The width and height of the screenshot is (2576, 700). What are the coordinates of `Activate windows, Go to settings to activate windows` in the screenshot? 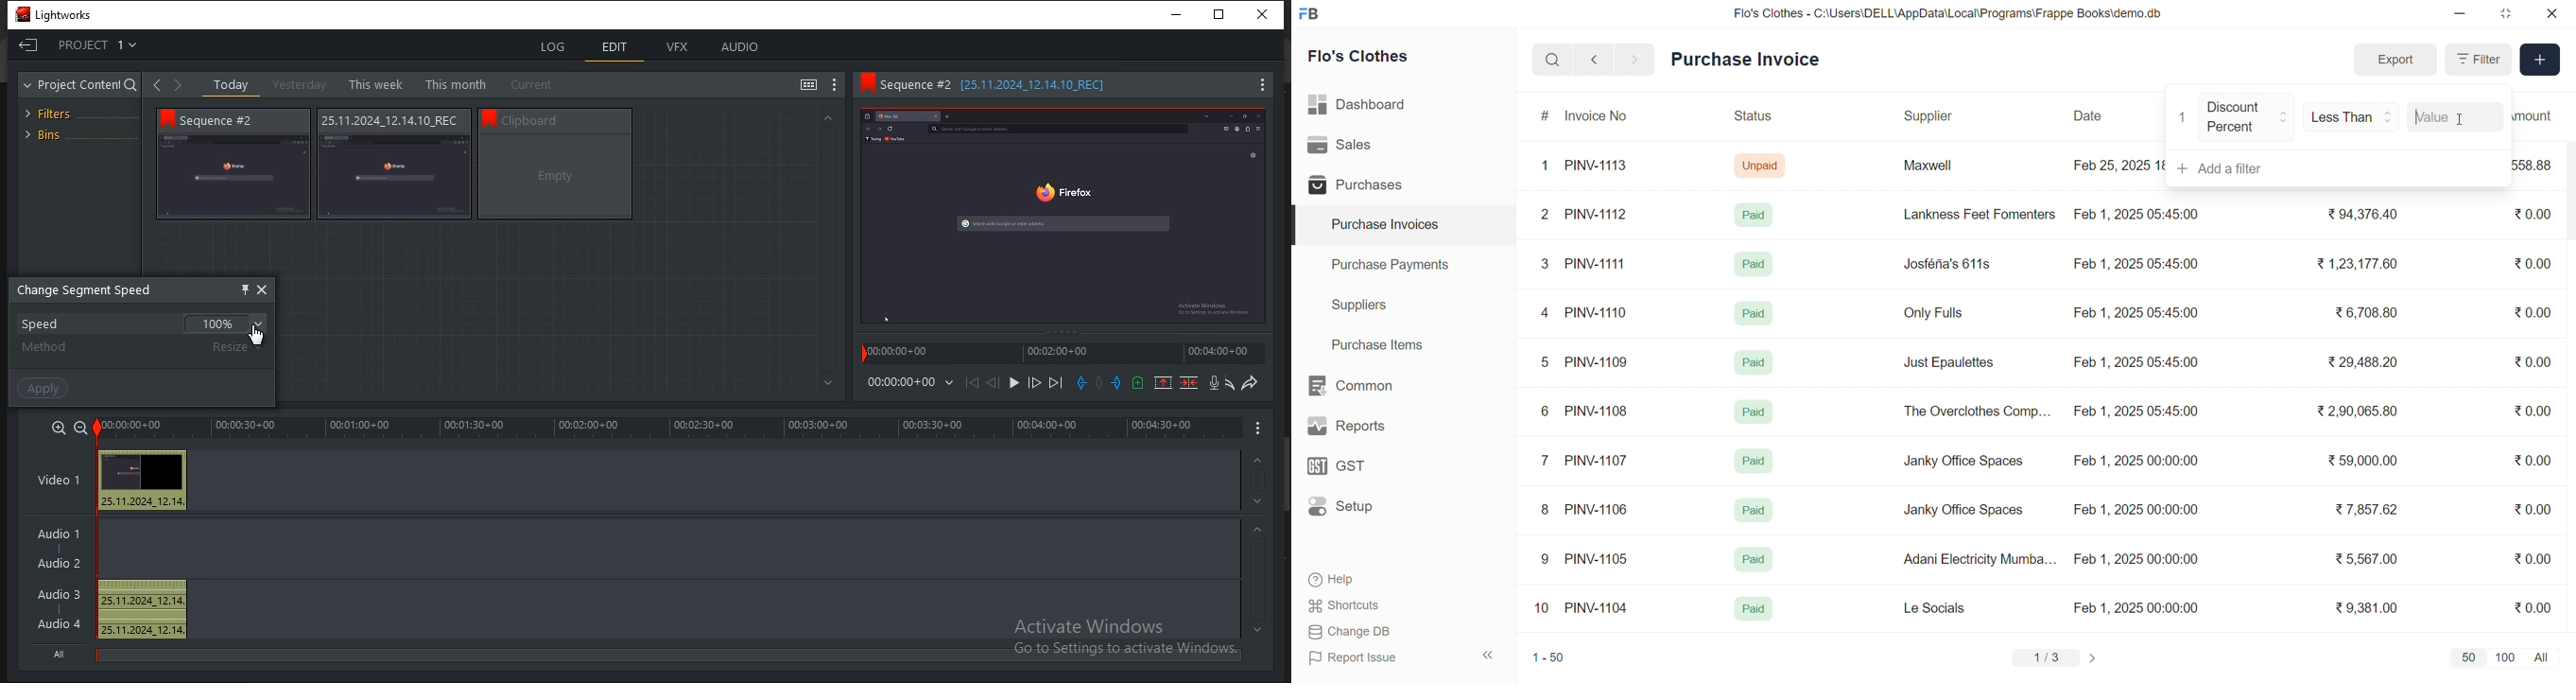 It's located at (1124, 638).